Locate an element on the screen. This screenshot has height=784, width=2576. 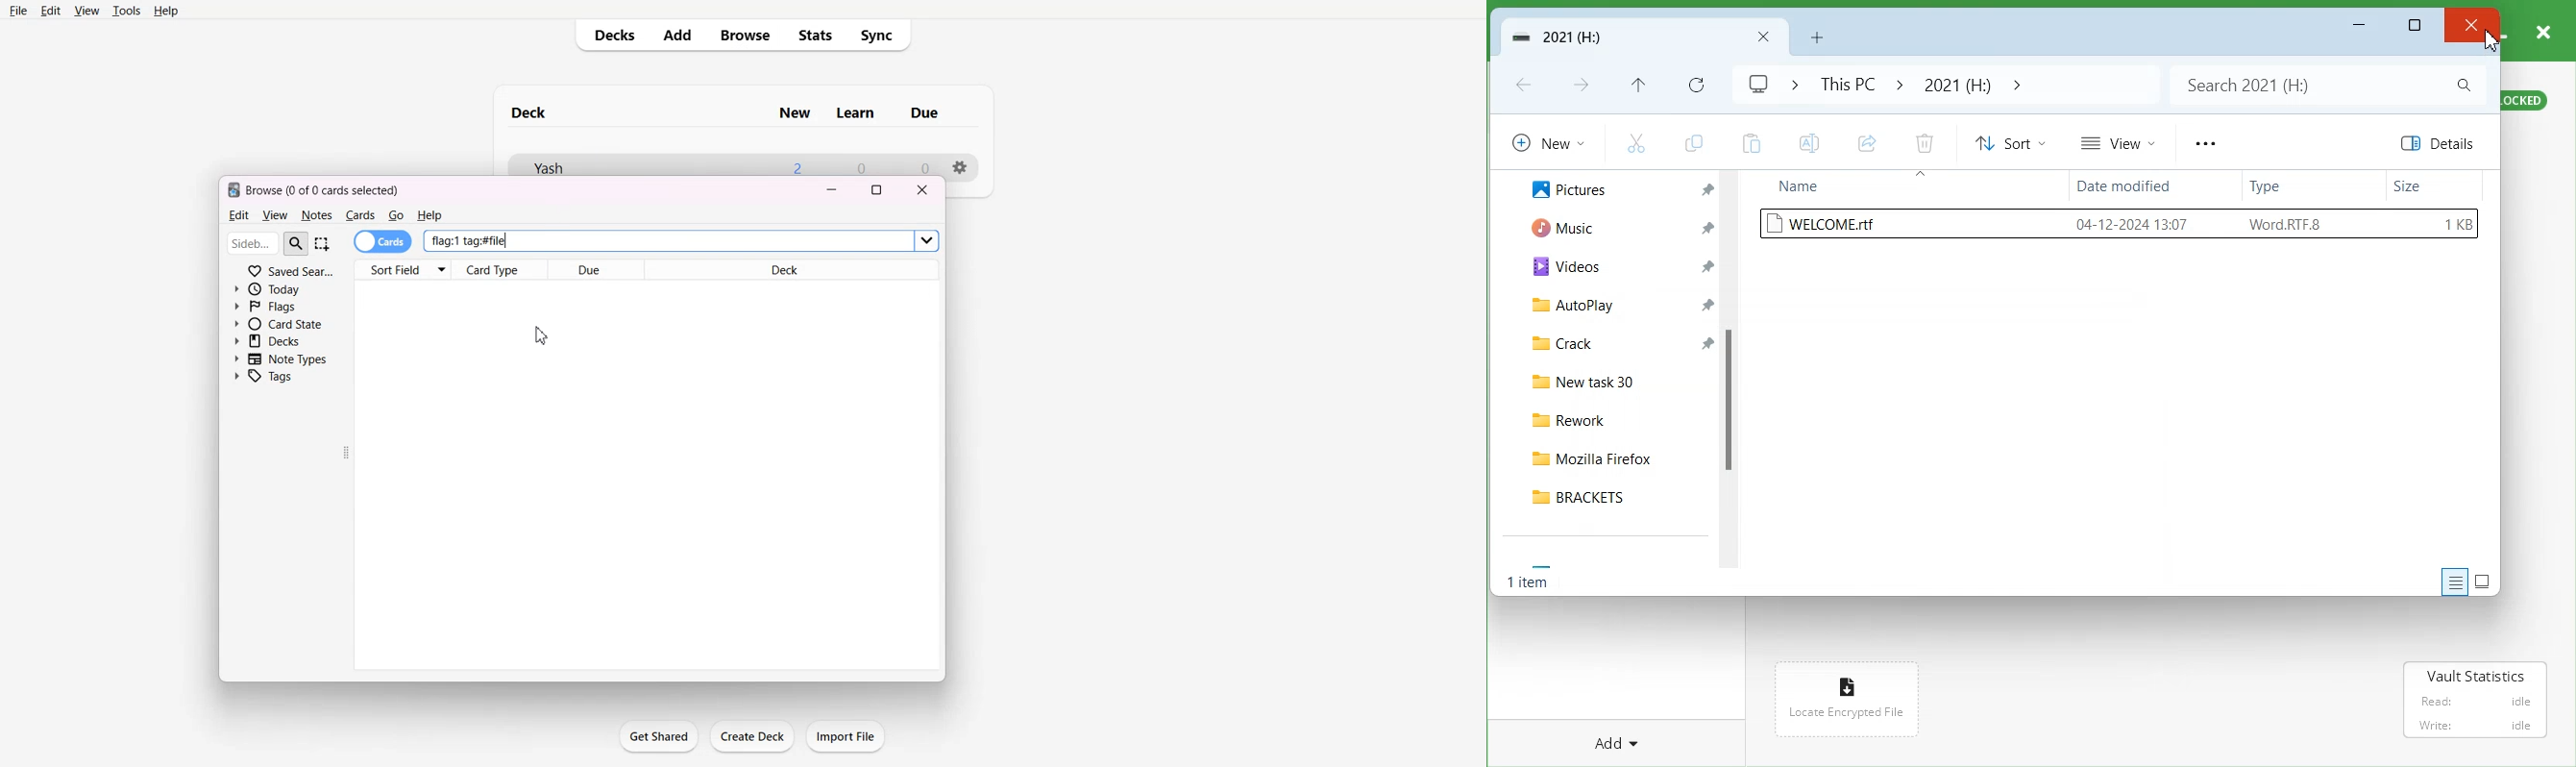
Sort Fields is located at coordinates (403, 270).